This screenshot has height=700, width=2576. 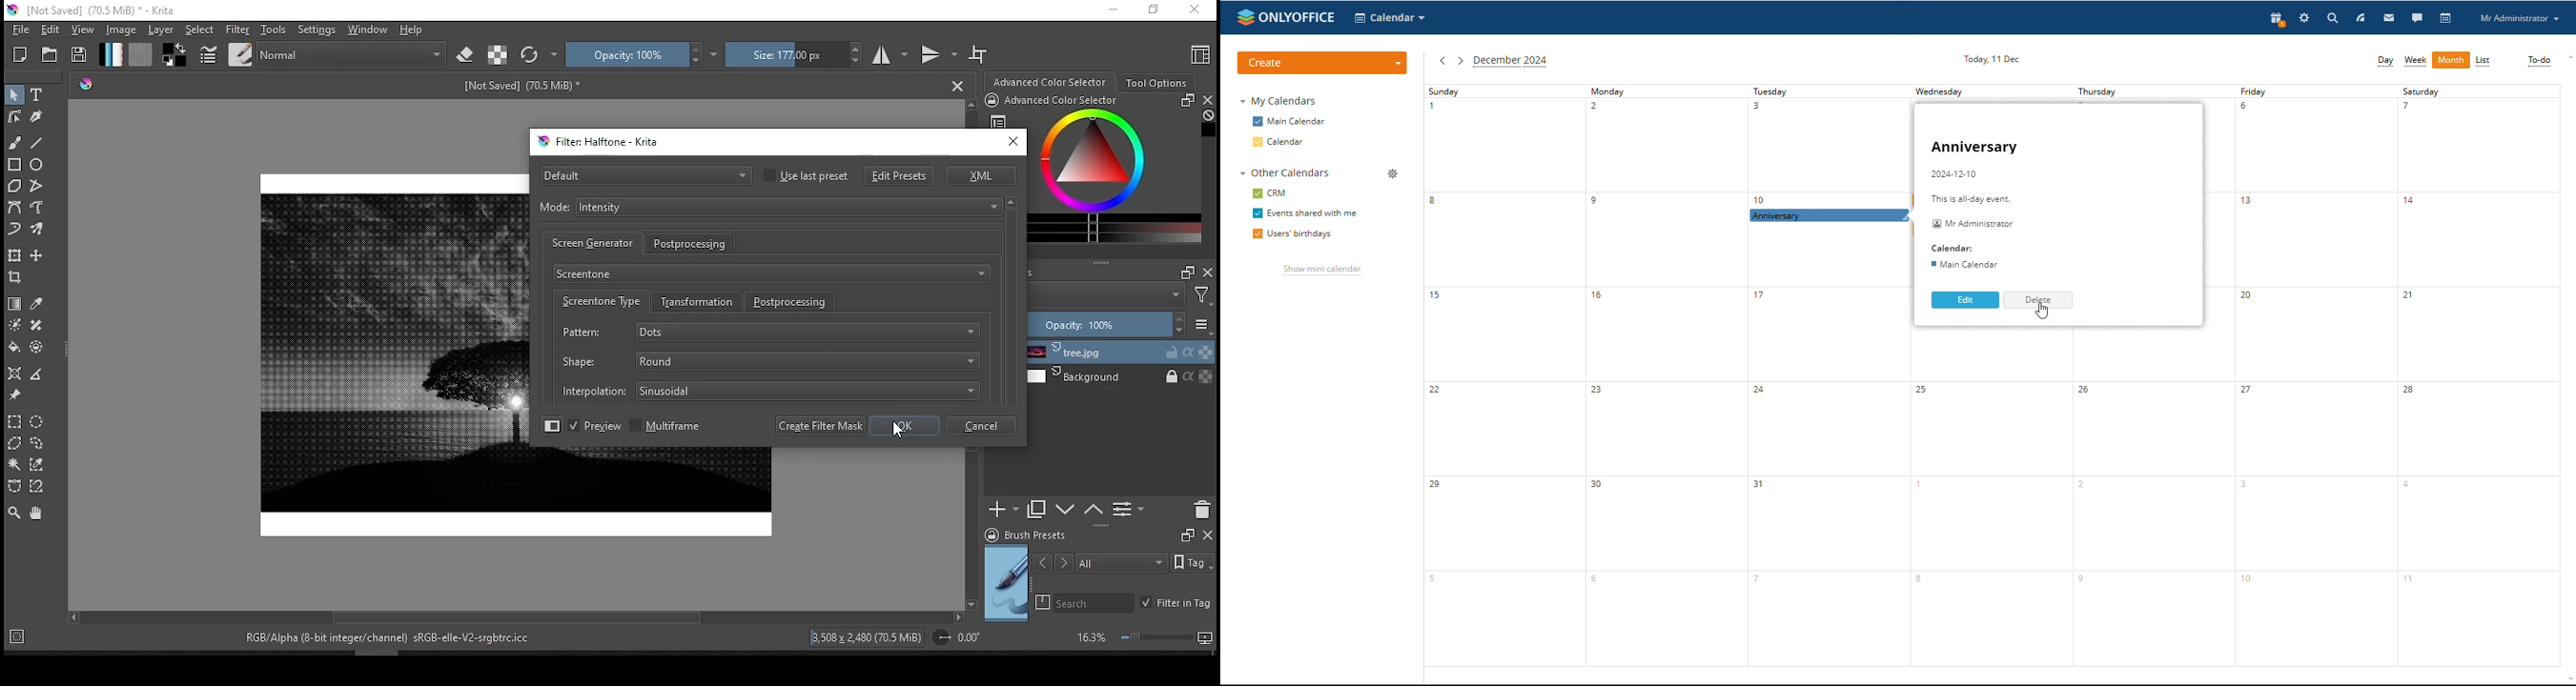 I want to click on contiguous selection tool, so click(x=14, y=464).